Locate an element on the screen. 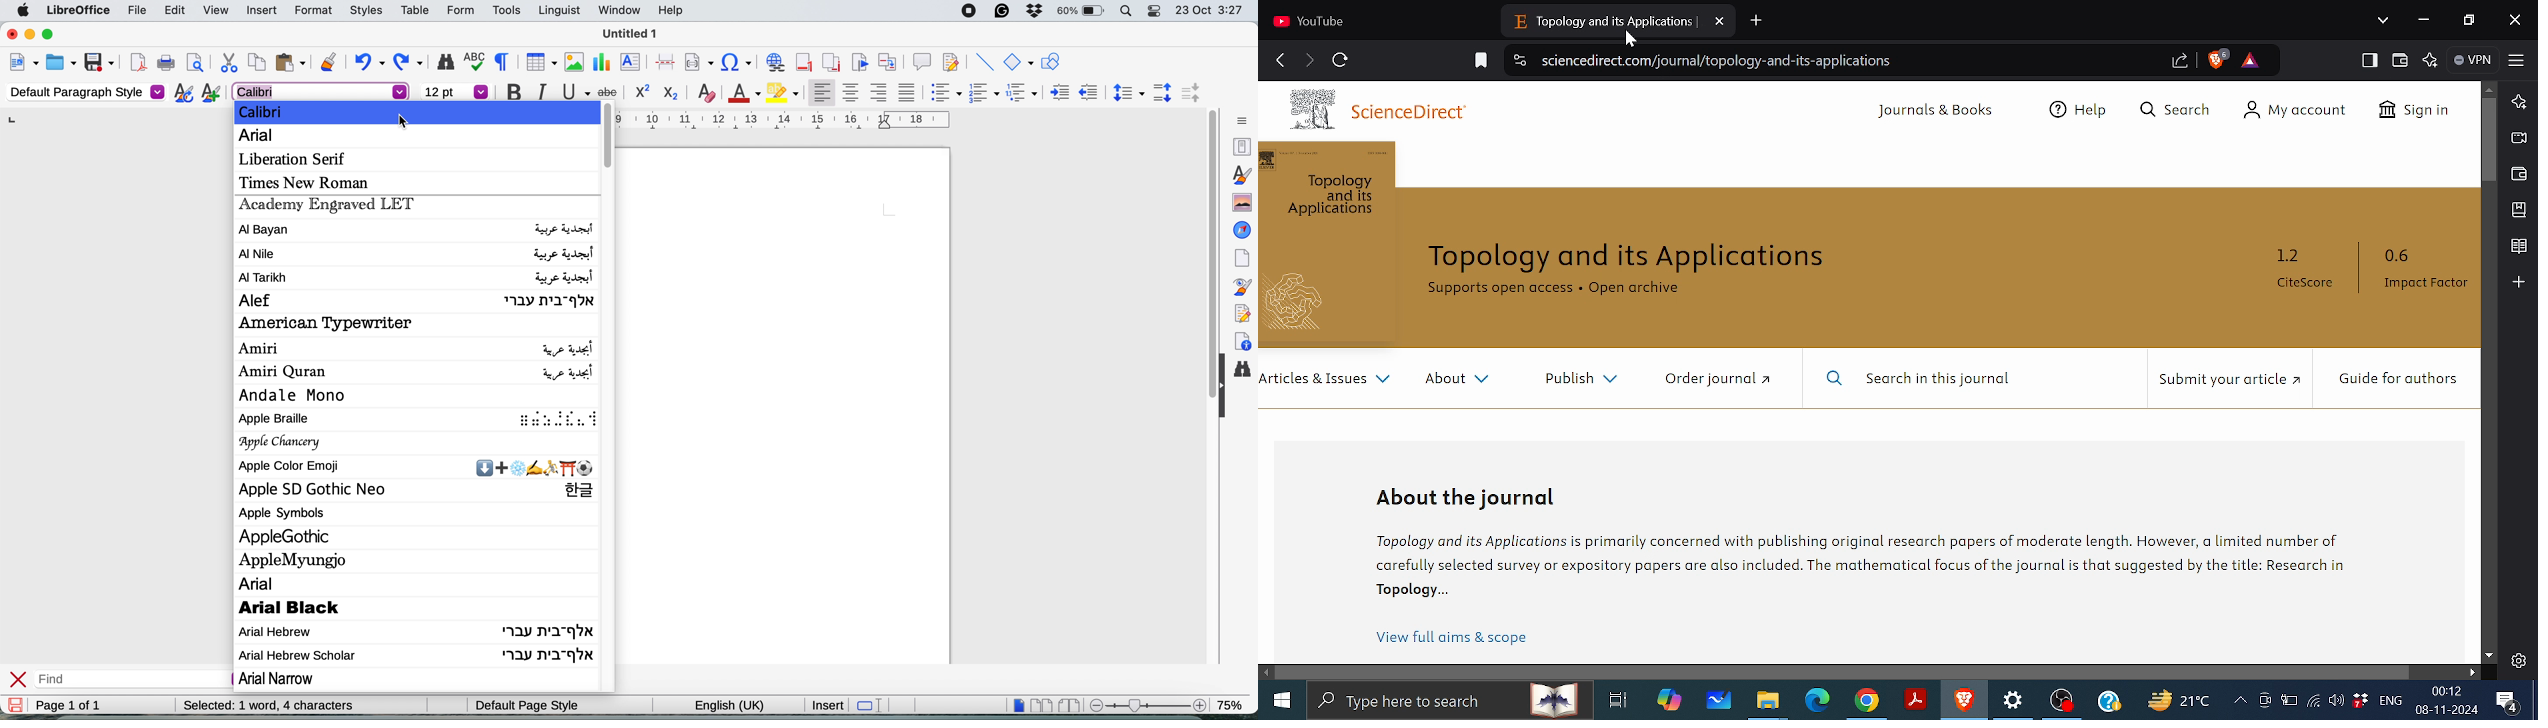  new is located at coordinates (23, 63).